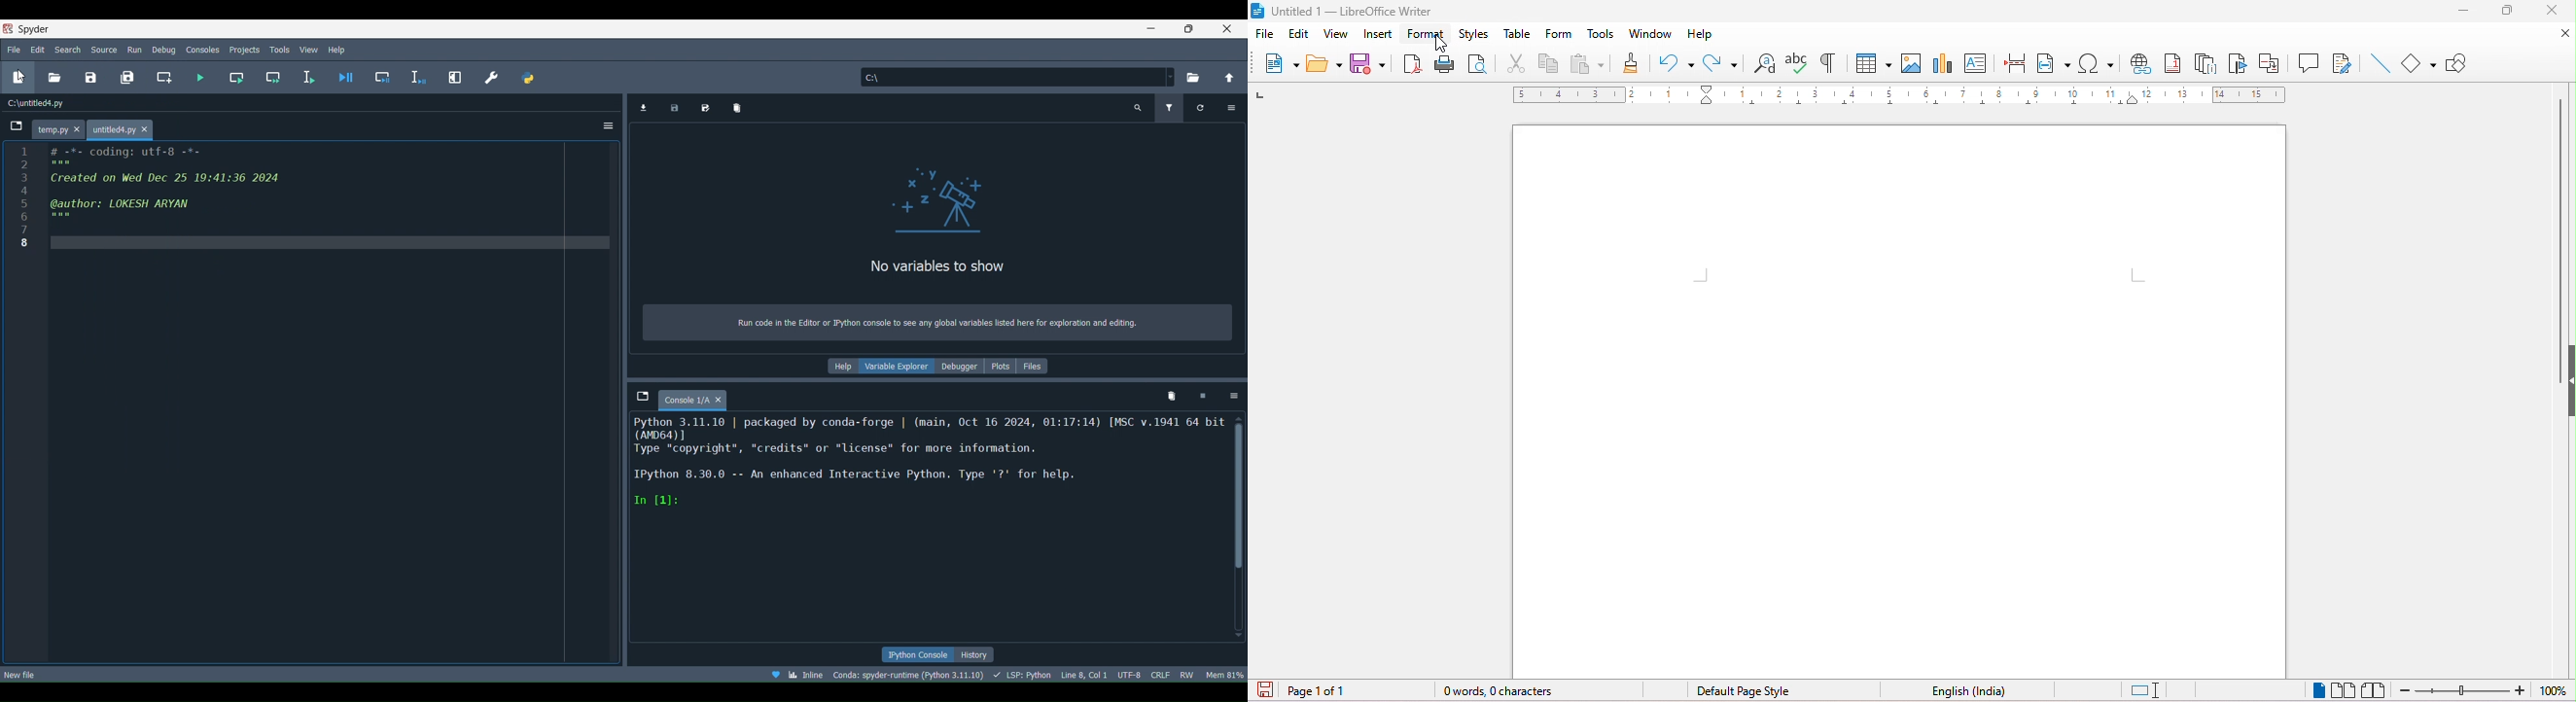 This screenshot has width=2576, height=728. Describe the element at coordinates (341, 77) in the screenshot. I see `Debug file (Ctrl + F5)` at that location.